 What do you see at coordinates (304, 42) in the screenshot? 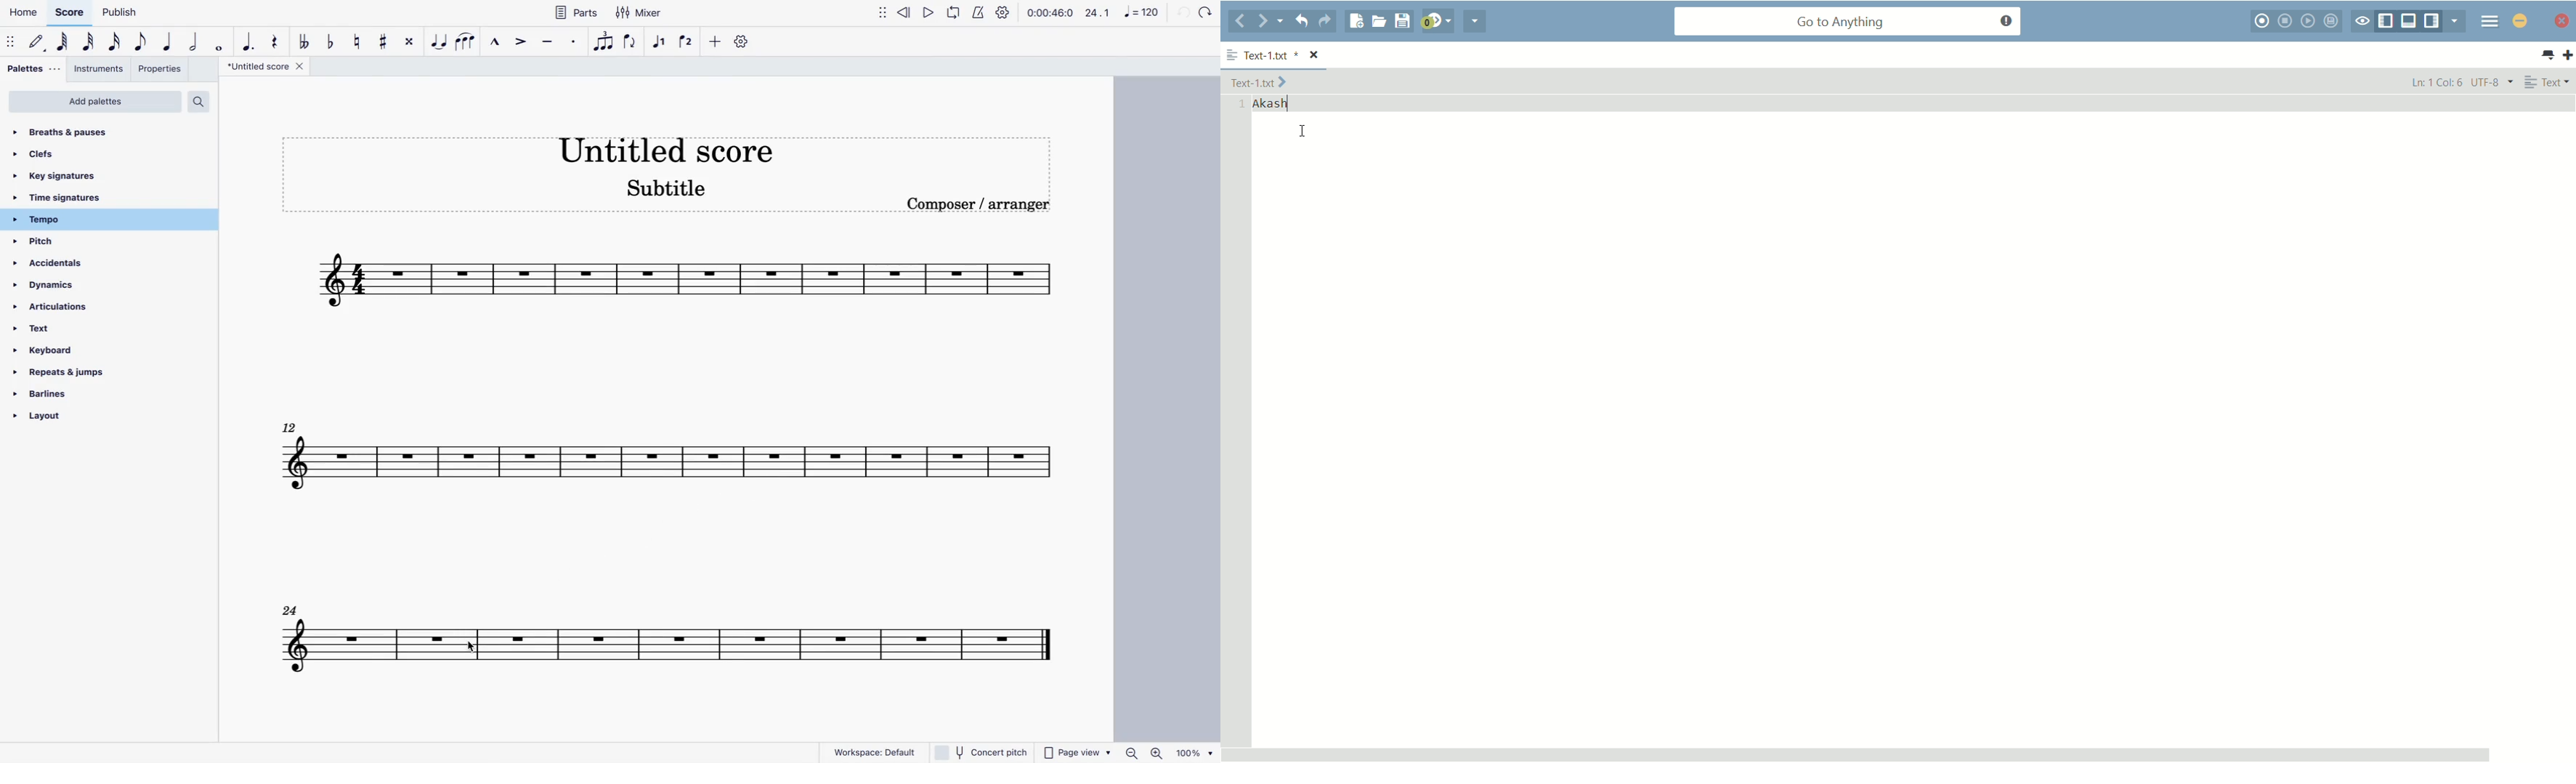
I see `toggle flat` at bounding box center [304, 42].